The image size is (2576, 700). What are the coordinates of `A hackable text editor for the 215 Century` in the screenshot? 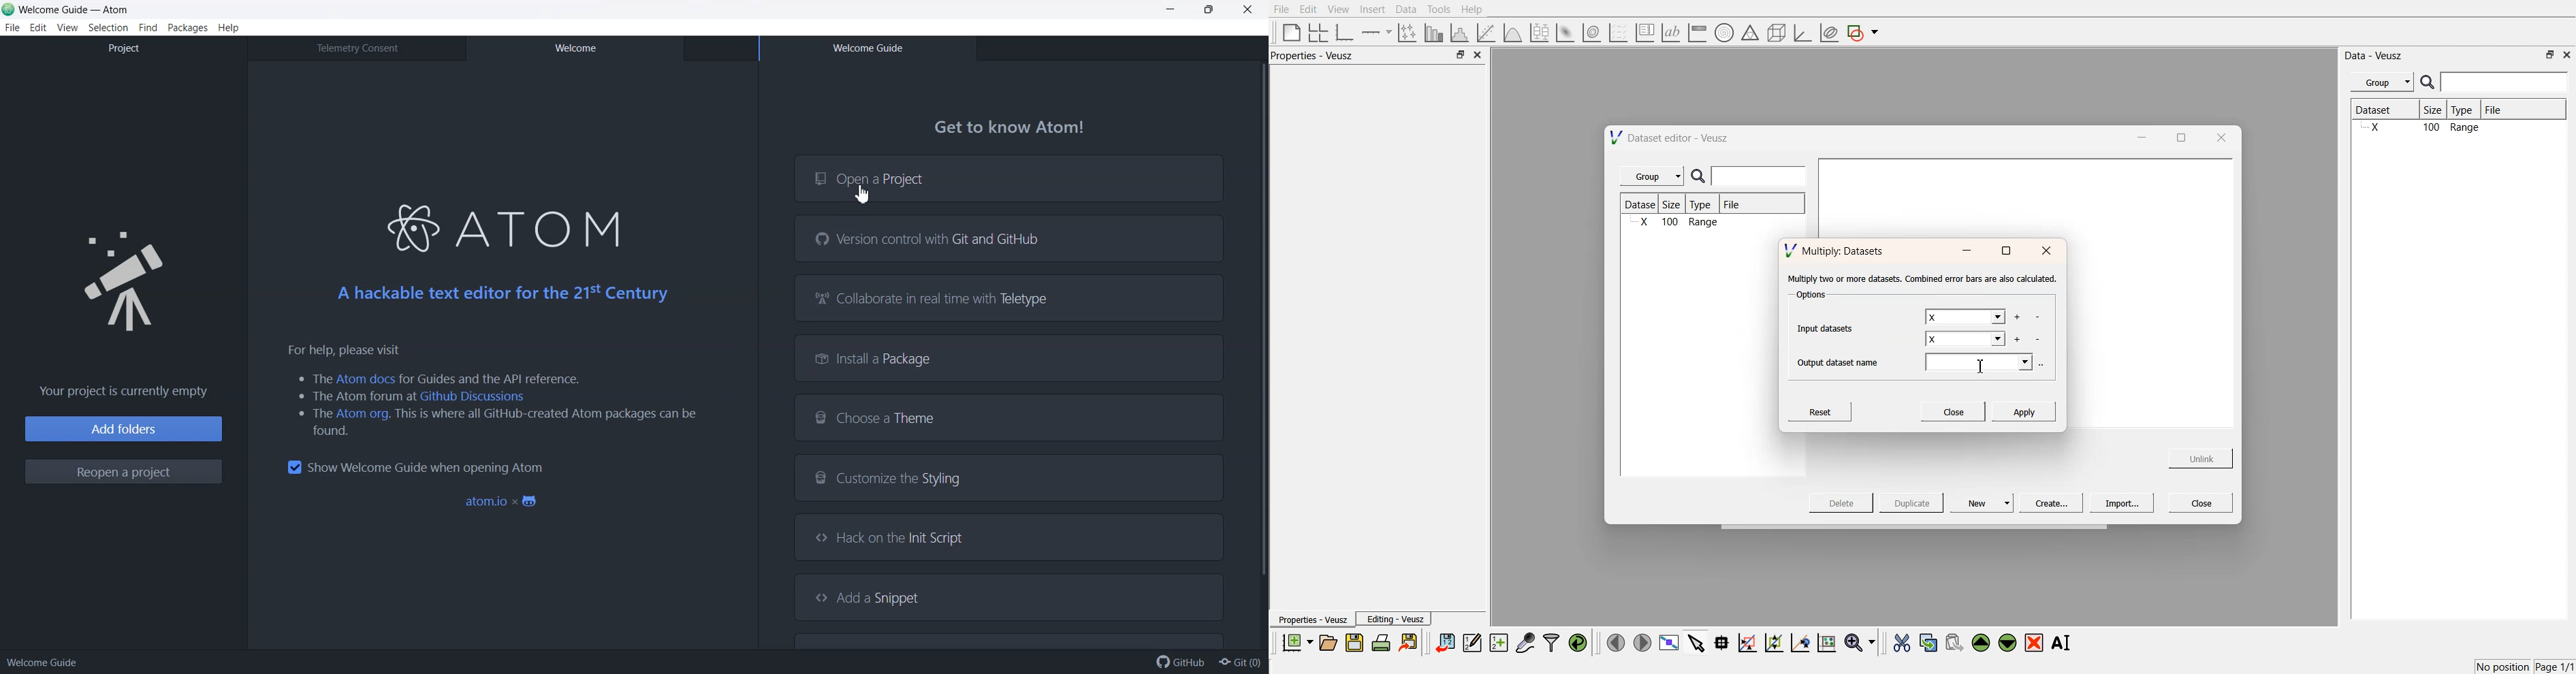 It's located at (502, 293).